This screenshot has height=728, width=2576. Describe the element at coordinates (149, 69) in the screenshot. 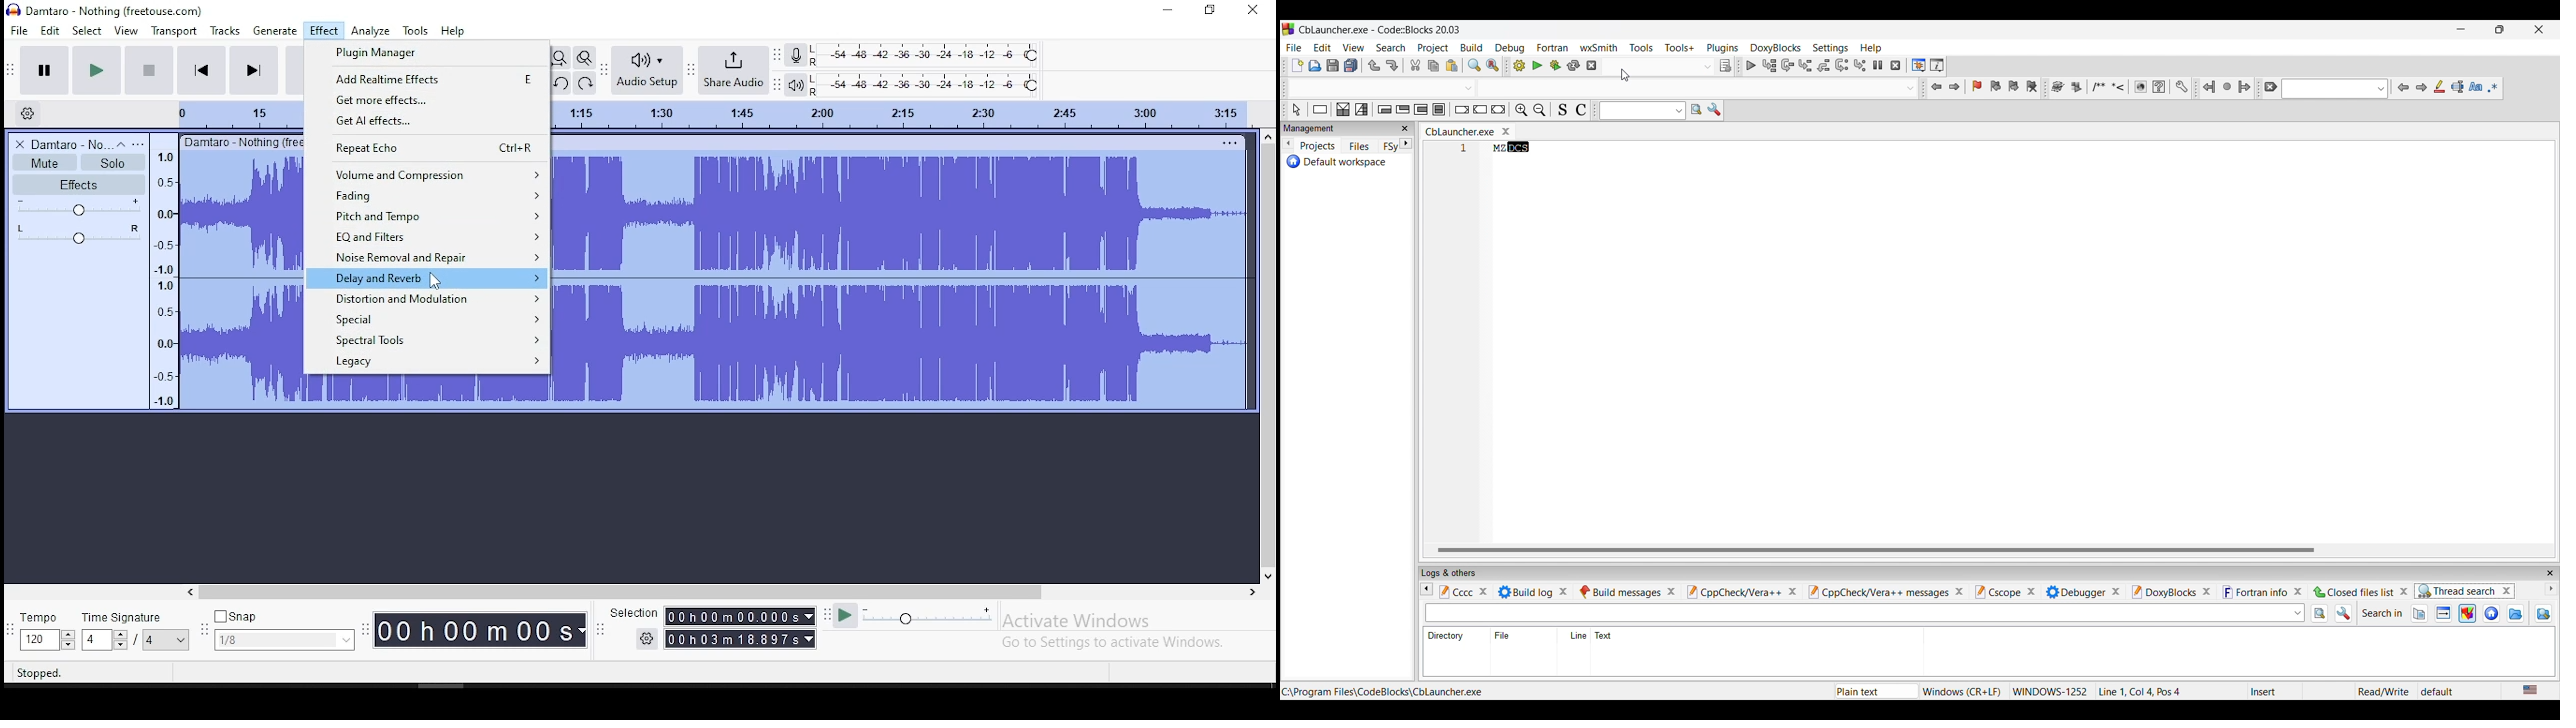

I see `stop` at that location.